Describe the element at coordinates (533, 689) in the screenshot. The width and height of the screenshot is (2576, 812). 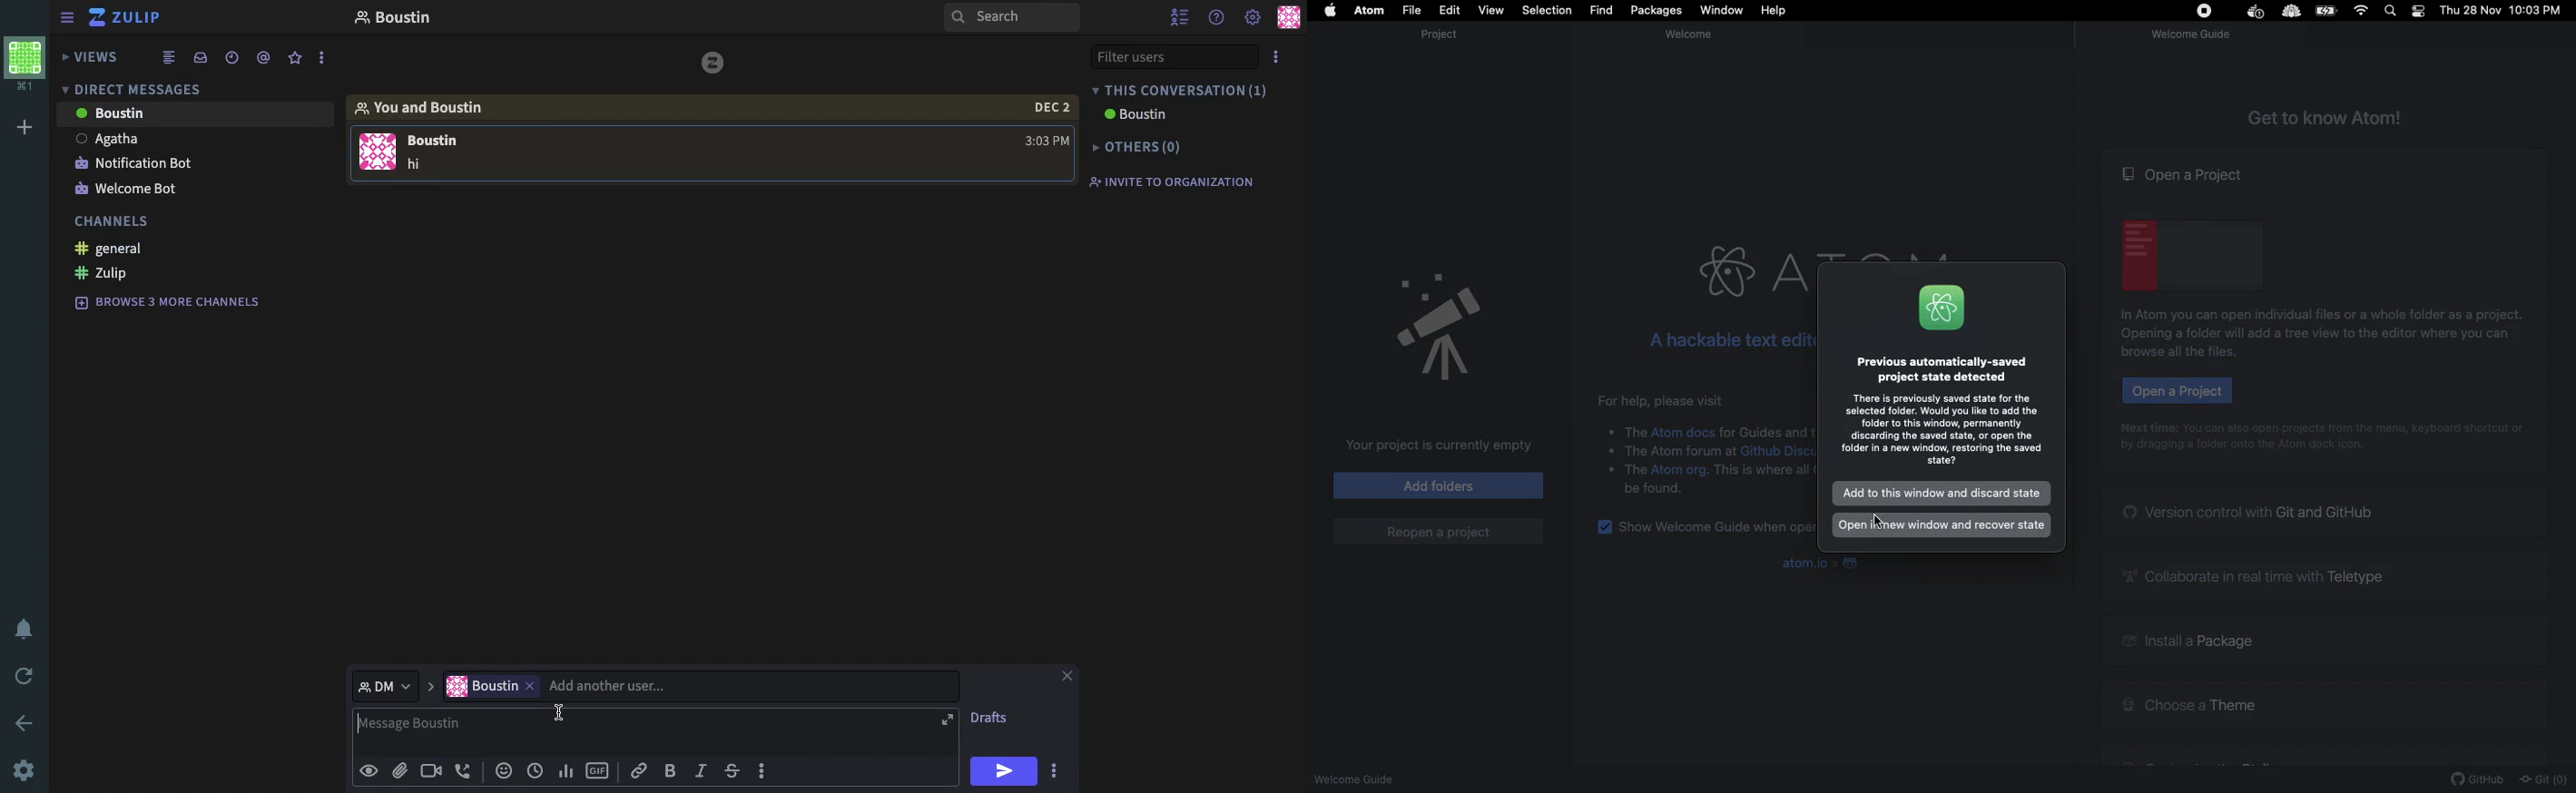
I see `remove` at that location.